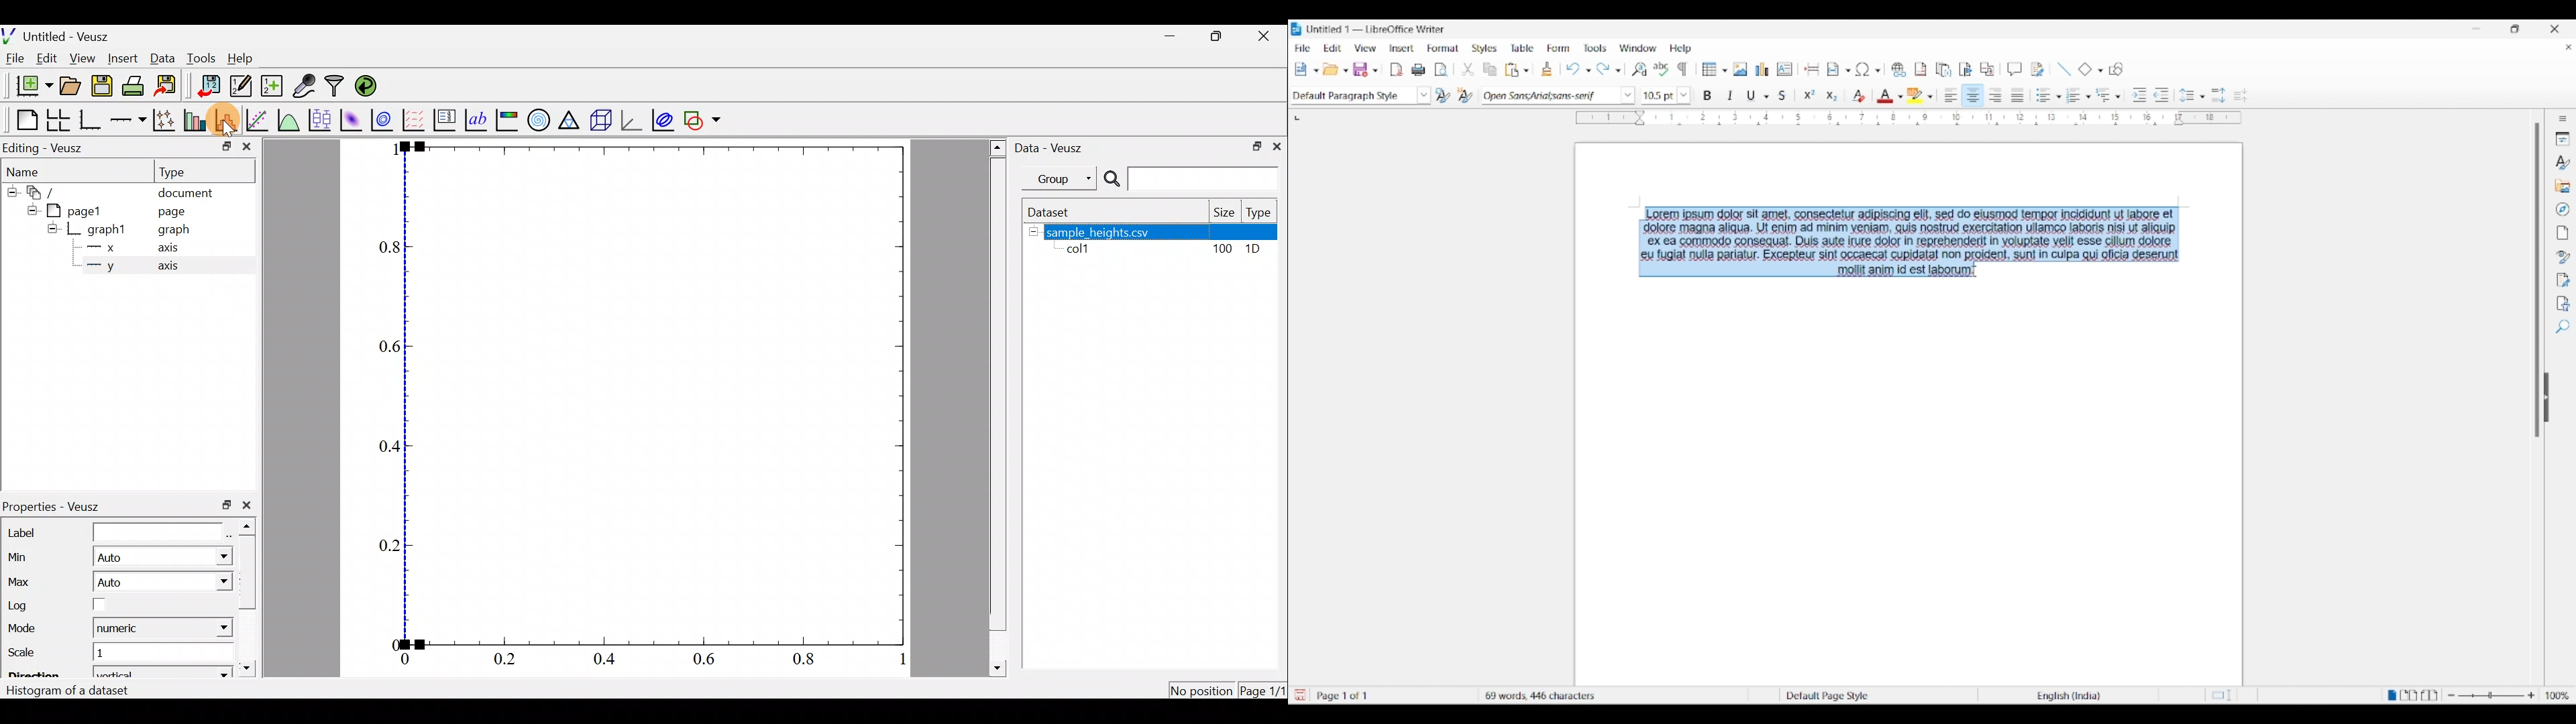  What do you see at coordinates (271, 85) in the screenshot?
I see `create new datasets using ranges, parametrically or as functions of existing dataset.` at bounding box center [271, 85].